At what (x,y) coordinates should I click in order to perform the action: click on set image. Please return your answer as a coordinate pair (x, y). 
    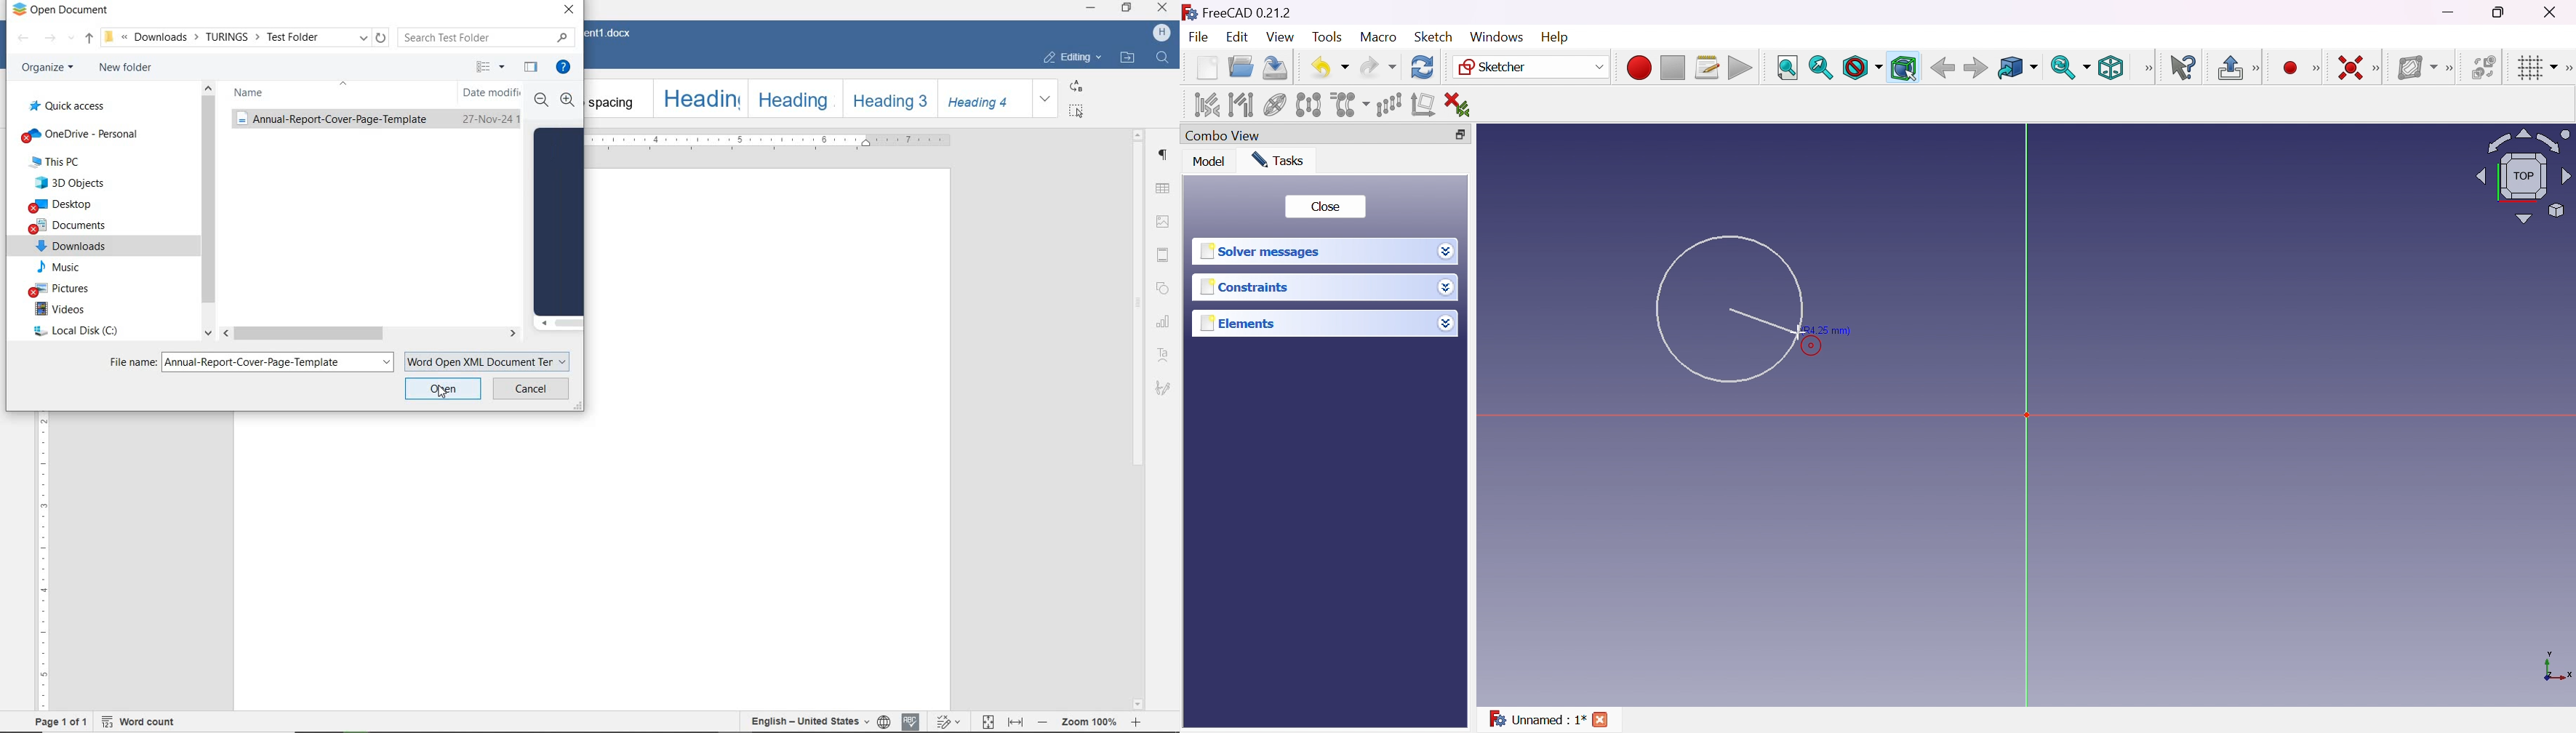
    Looking at the image, I should click on (1164, 221).